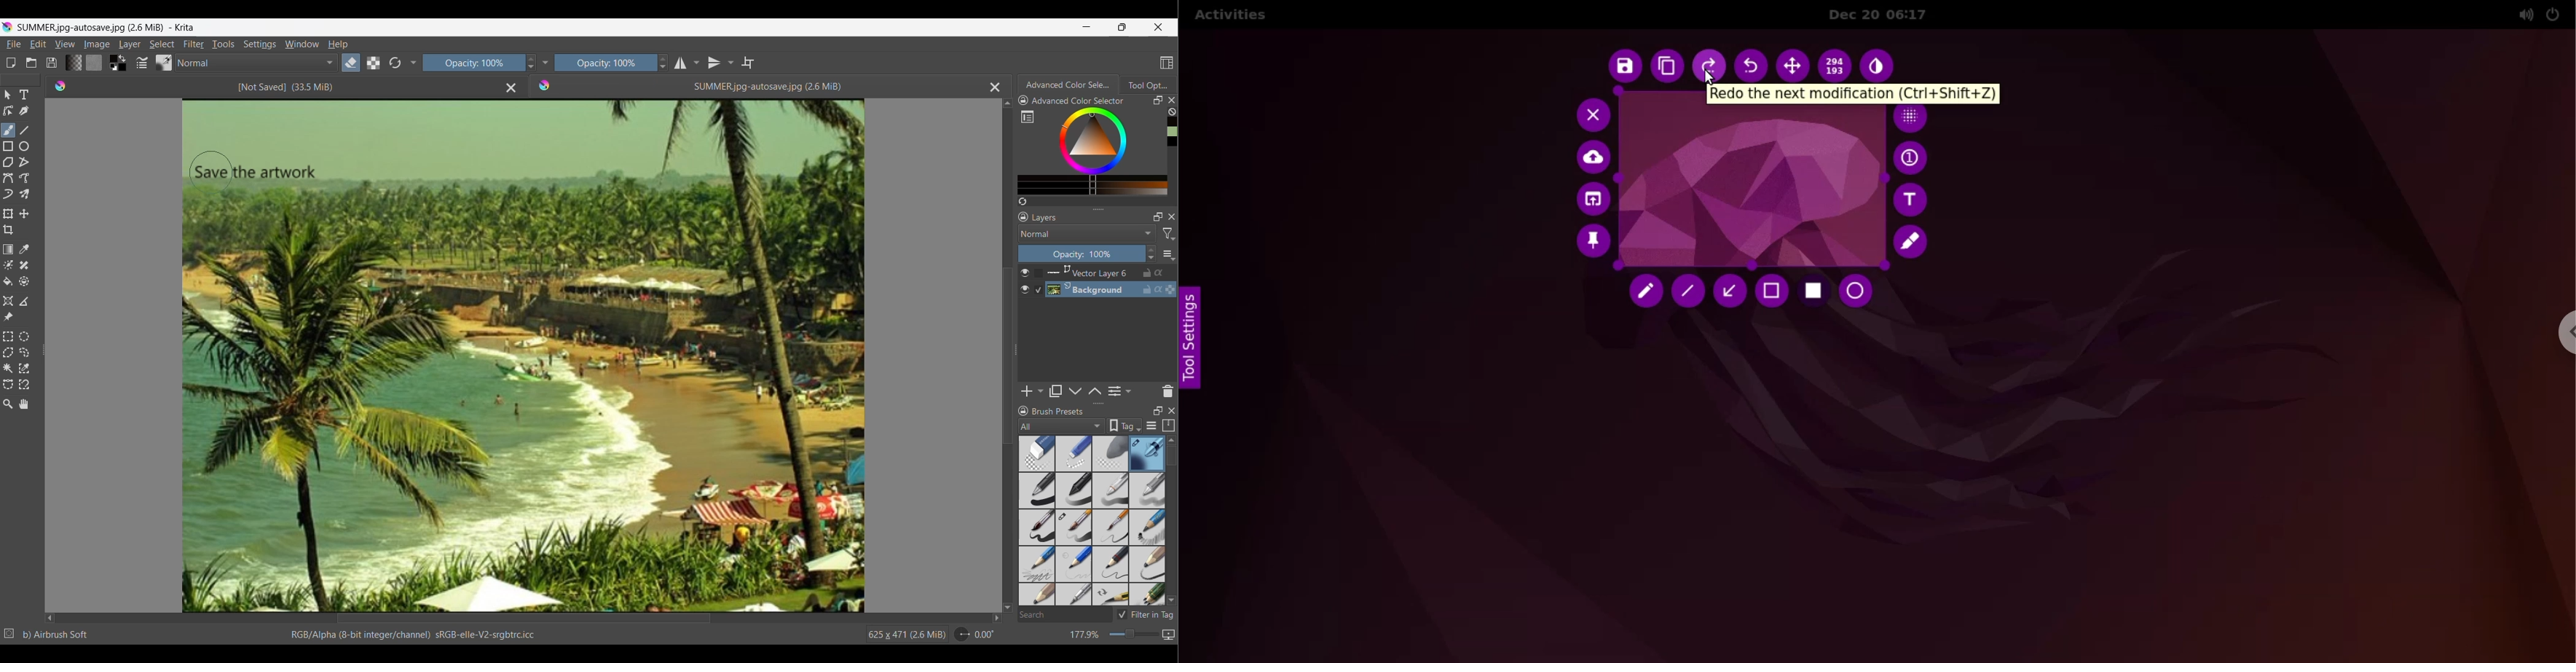  What do you see at coordinates (472, 63) in the screenshot?
I see `Opacity 100%` at bounding box center [472, 63].